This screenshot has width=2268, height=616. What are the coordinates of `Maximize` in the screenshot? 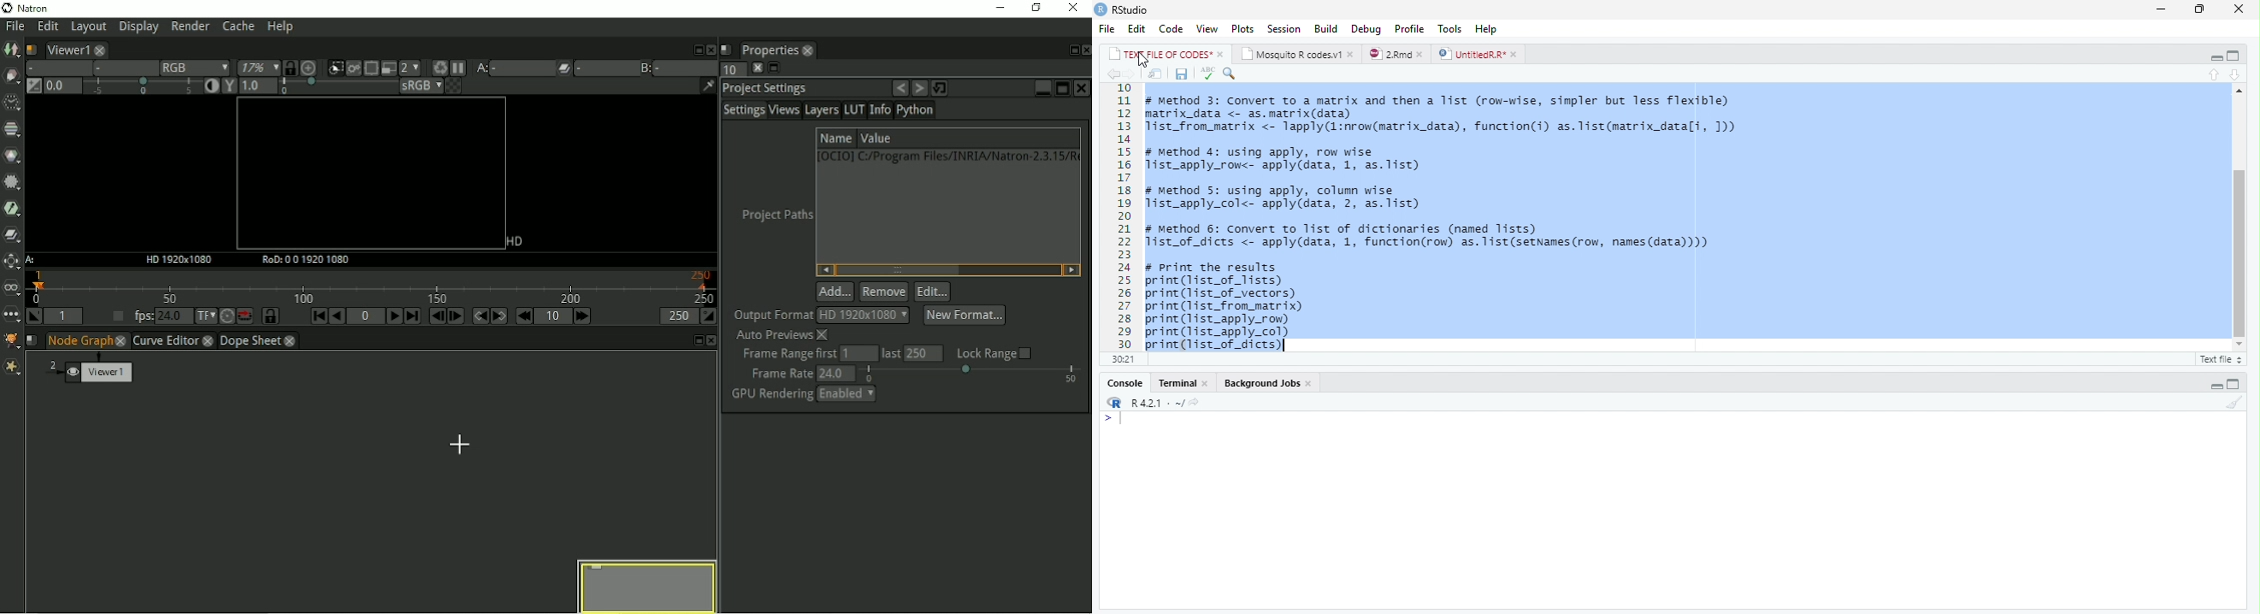 It's located at (2200, 9).